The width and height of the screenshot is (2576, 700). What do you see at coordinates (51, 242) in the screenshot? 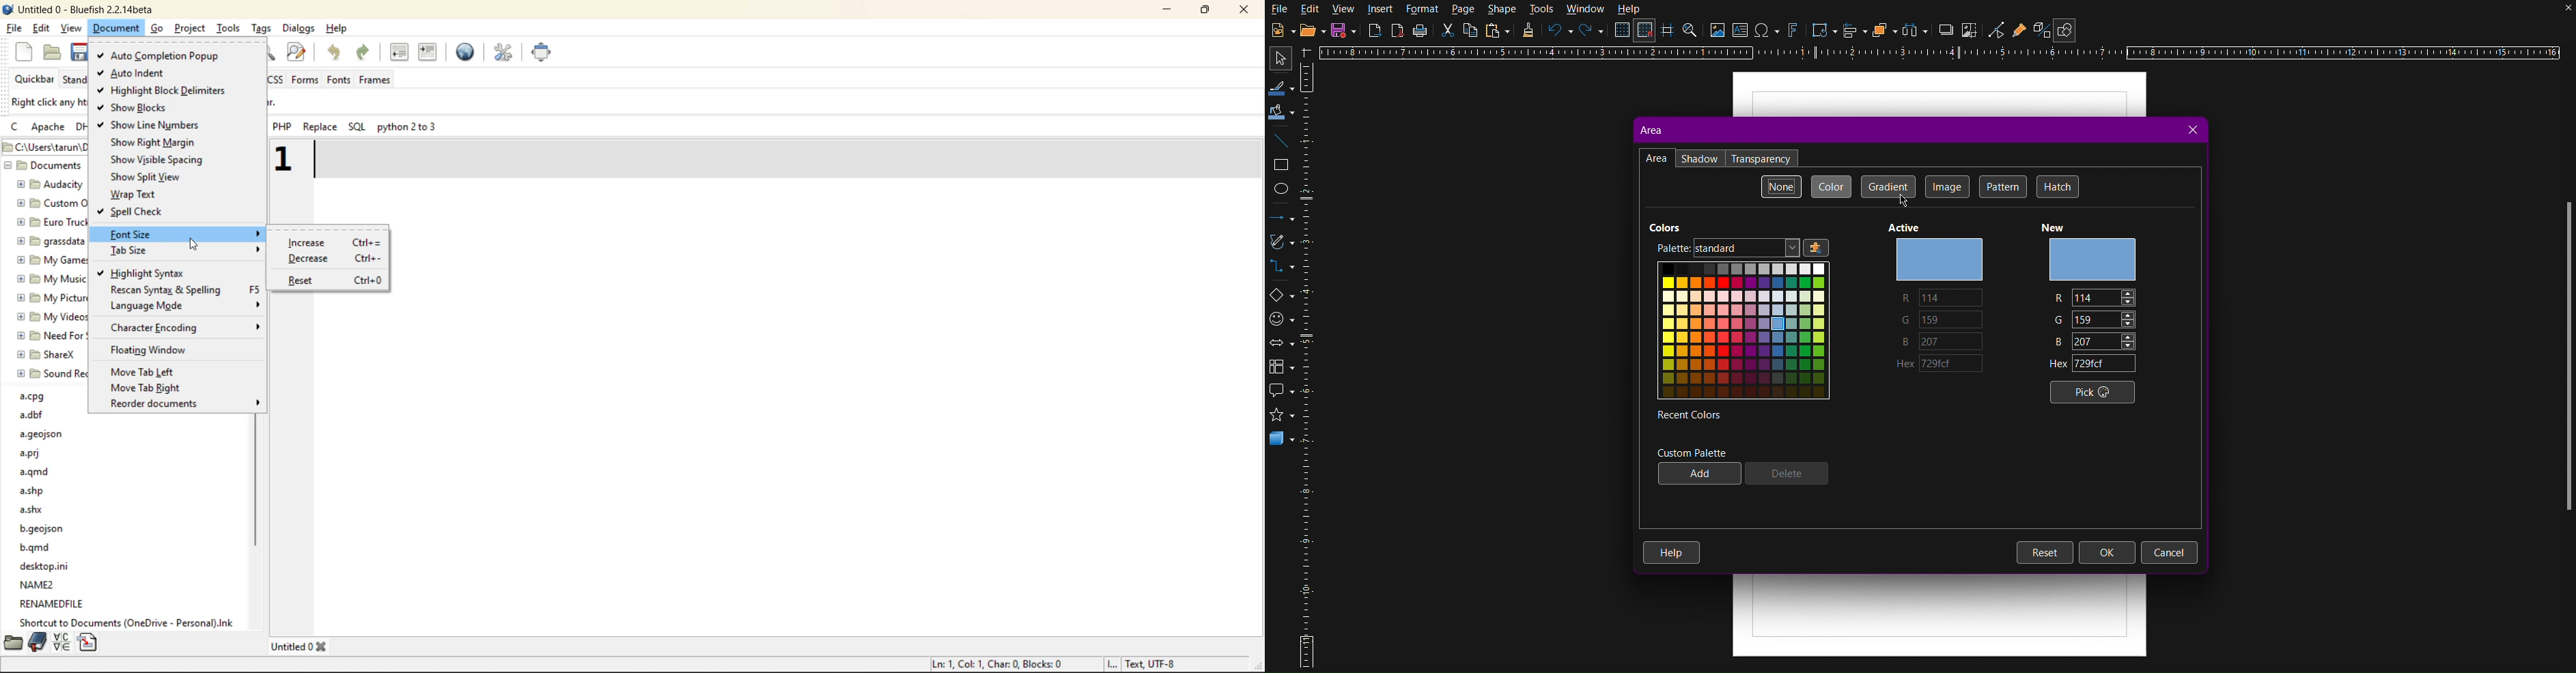
I see `grasssdata` at bounding box center [51, 242].